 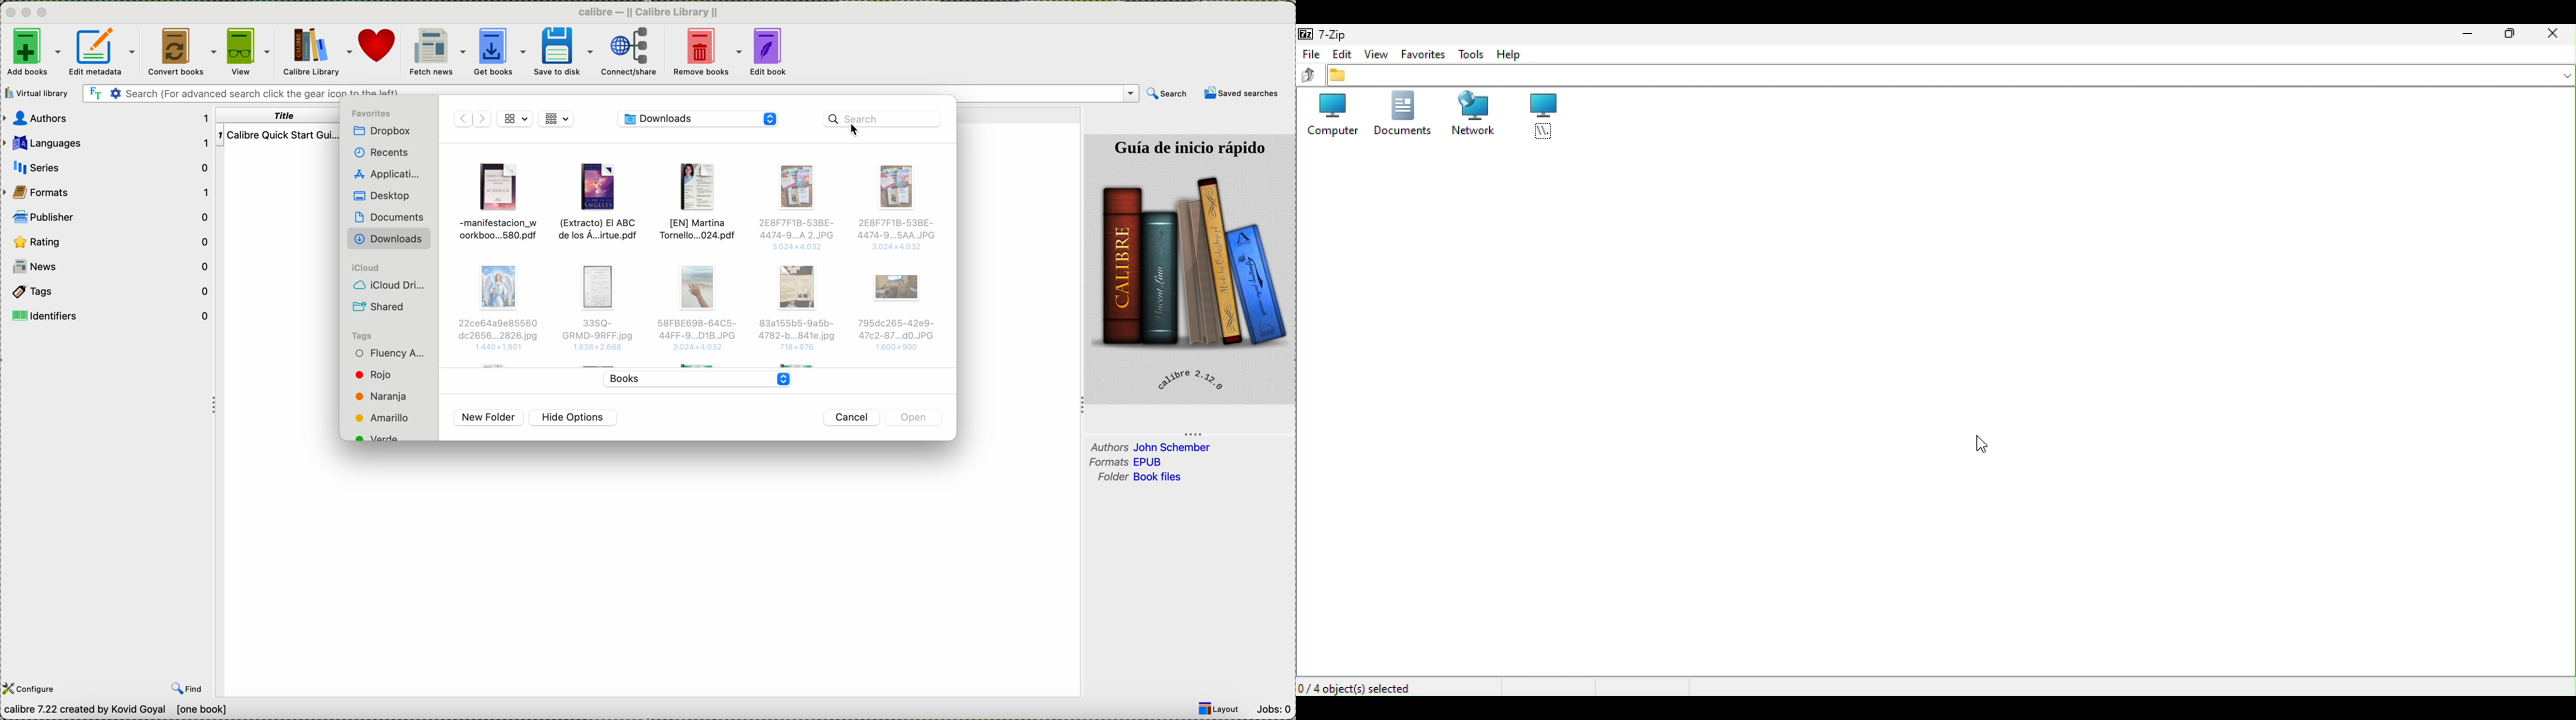 What do you see at coordinates (378, 153) in the screenshot?
I see `recents` at bounding box center [378, 153].